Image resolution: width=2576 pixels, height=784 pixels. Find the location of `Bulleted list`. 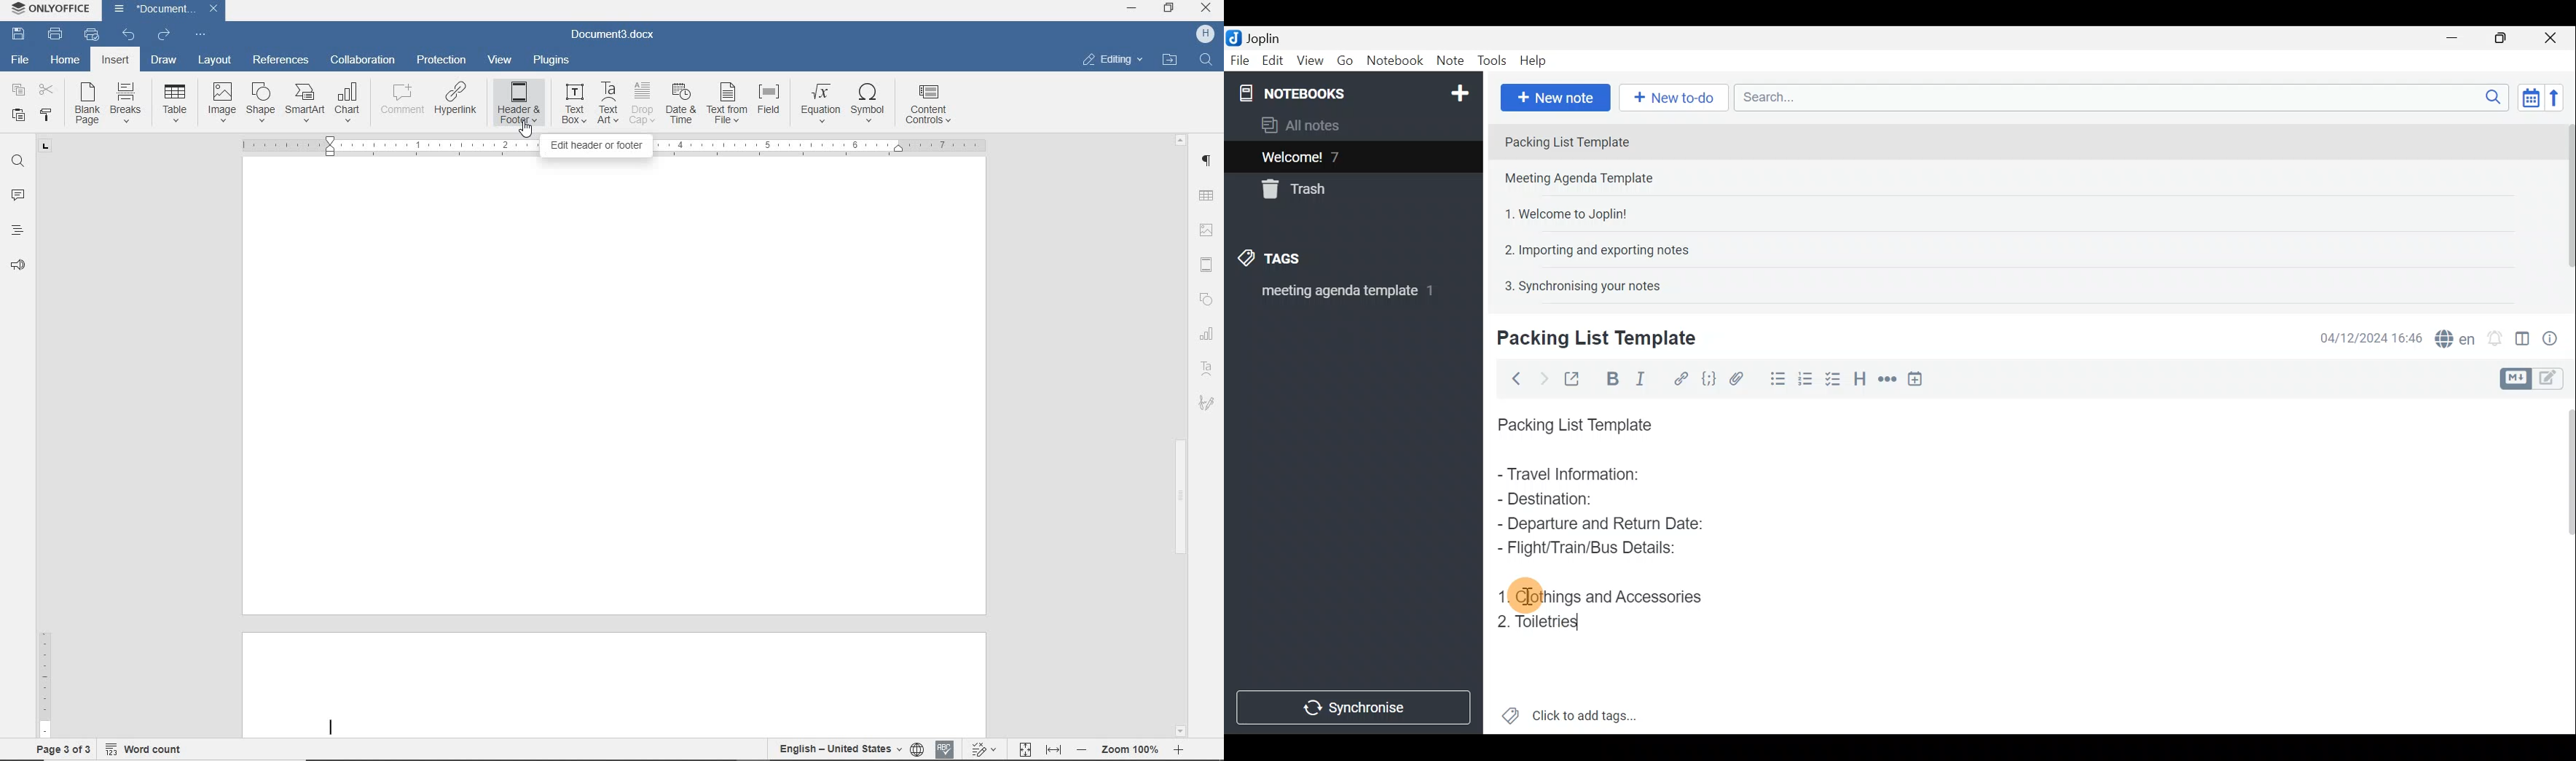

Bulleted list is located at coordinates (1772, 381).